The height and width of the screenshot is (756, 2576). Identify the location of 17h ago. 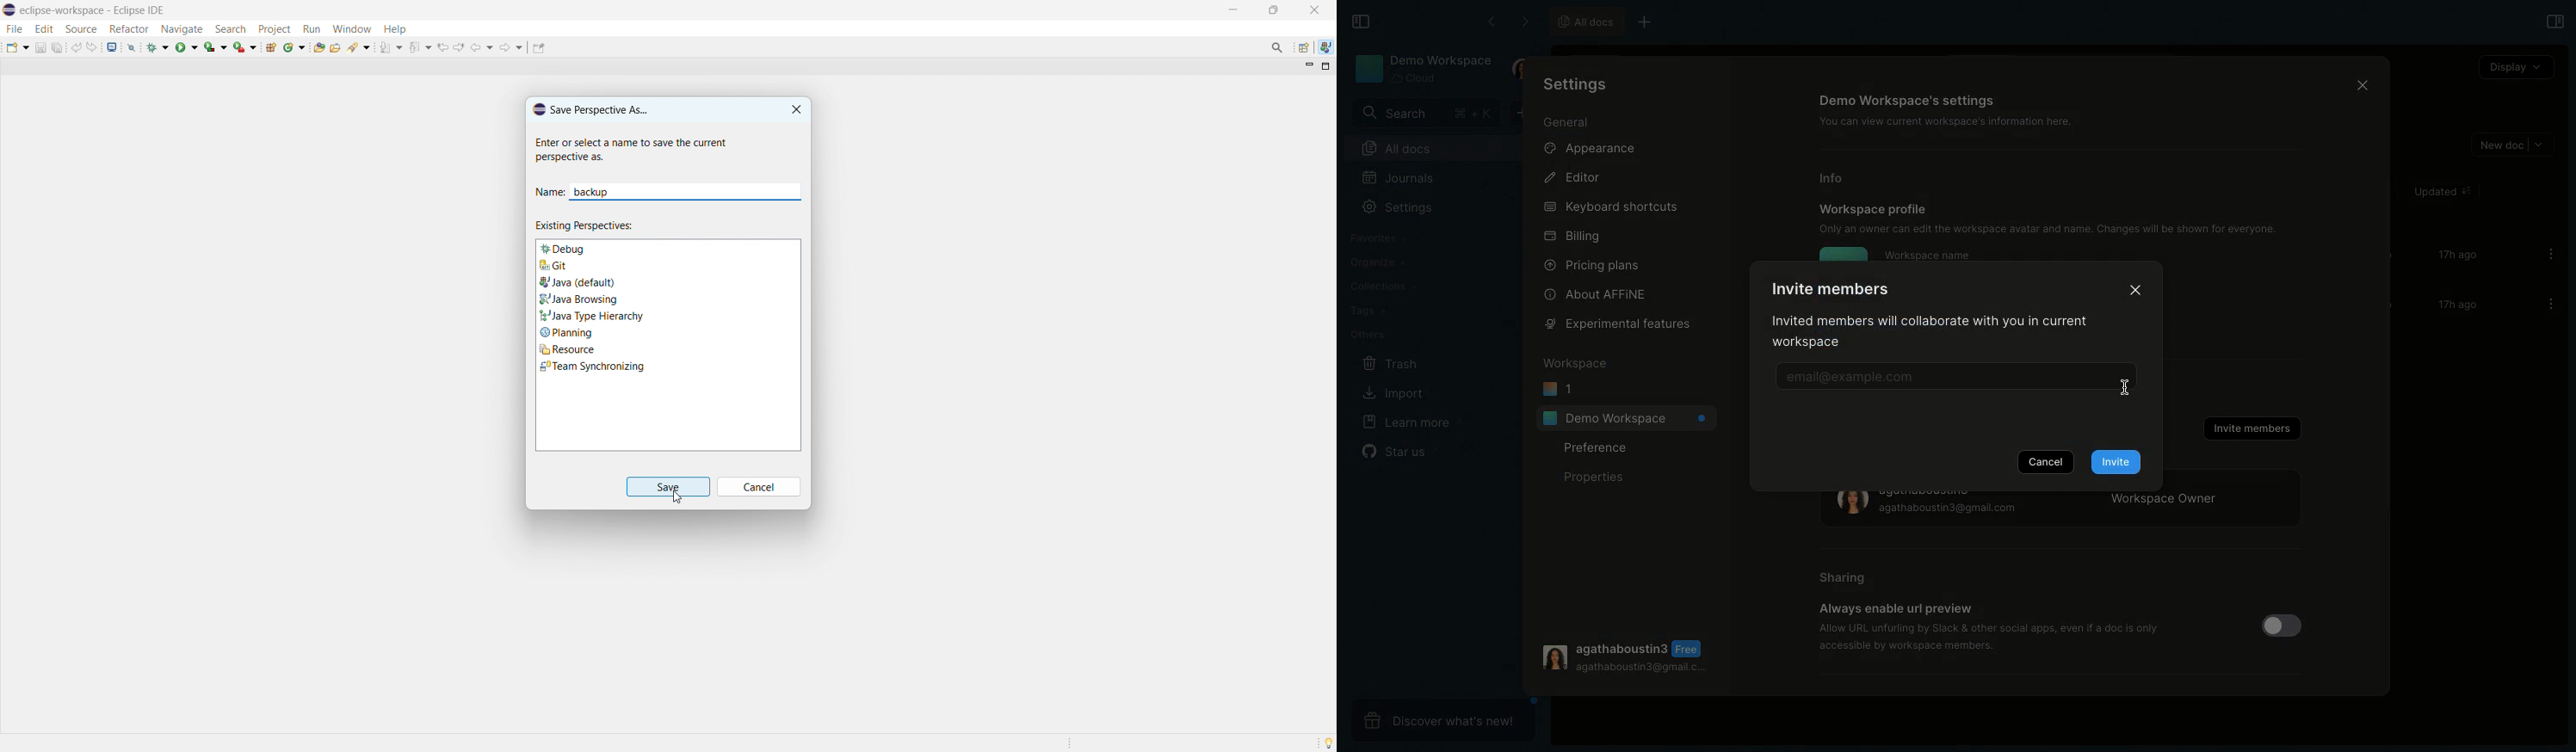
(2454, 256).